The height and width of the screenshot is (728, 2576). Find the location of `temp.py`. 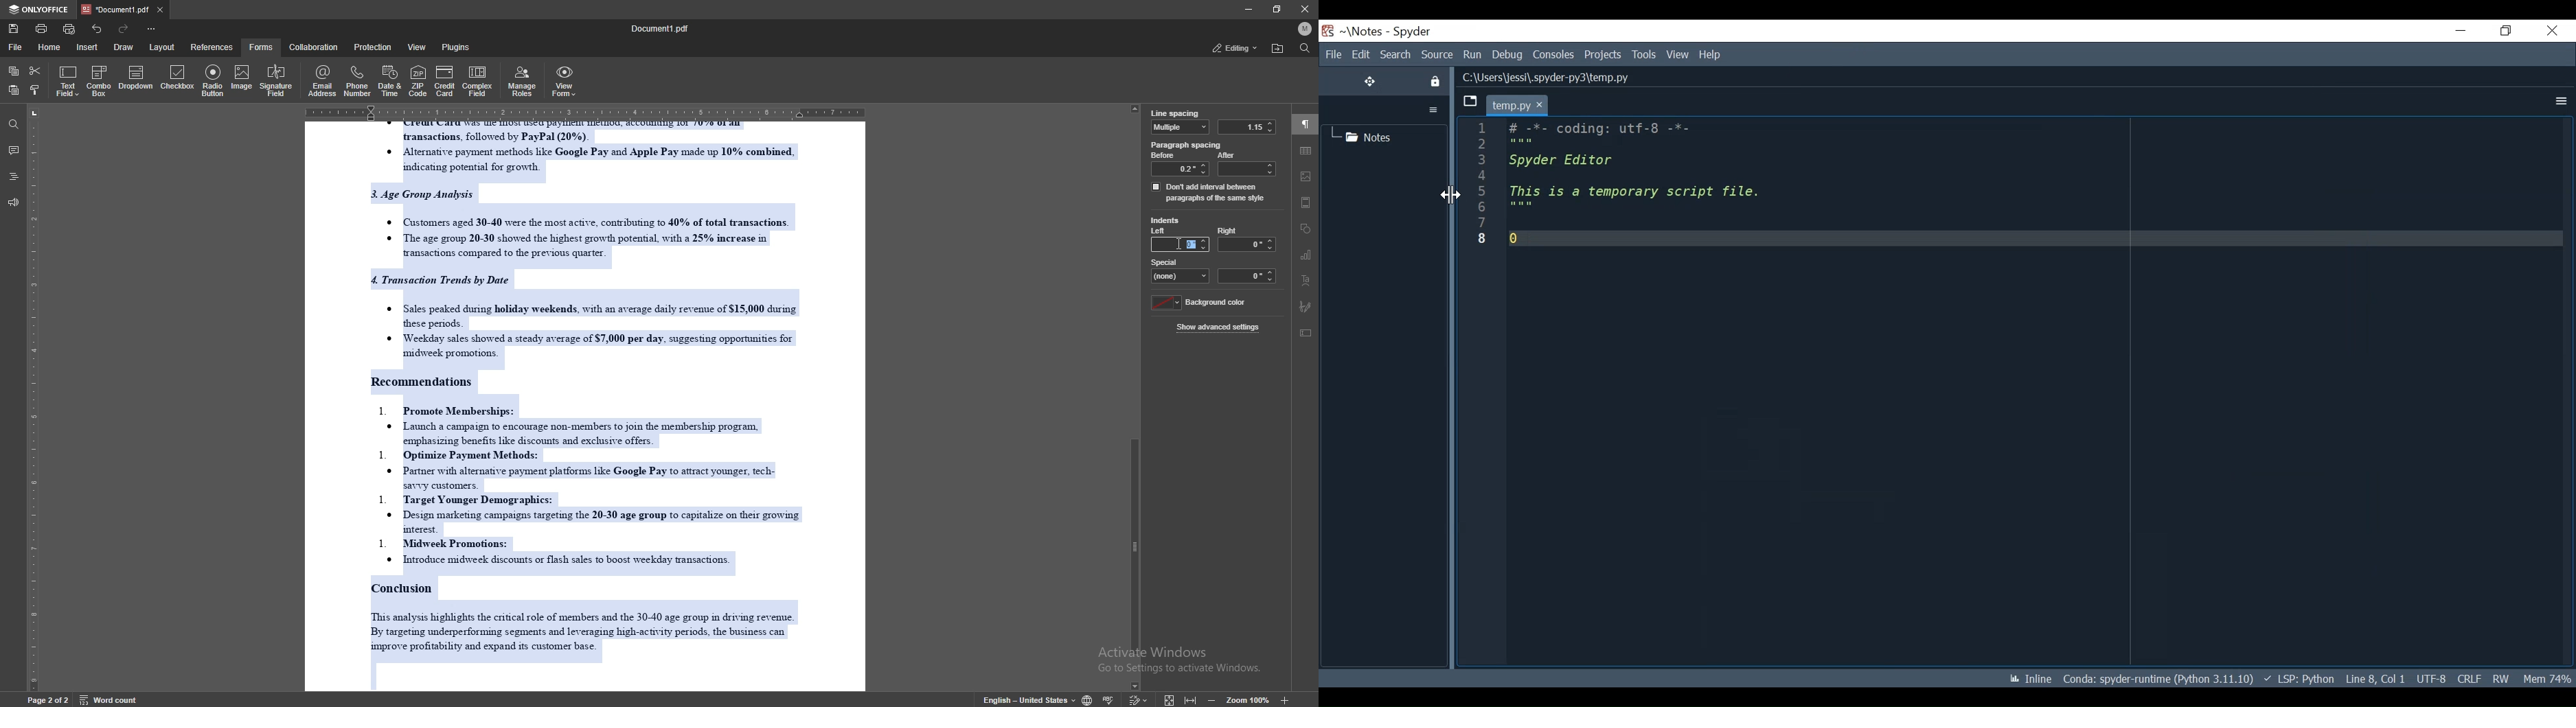

temp.py is located at coordinates (1508, 104).